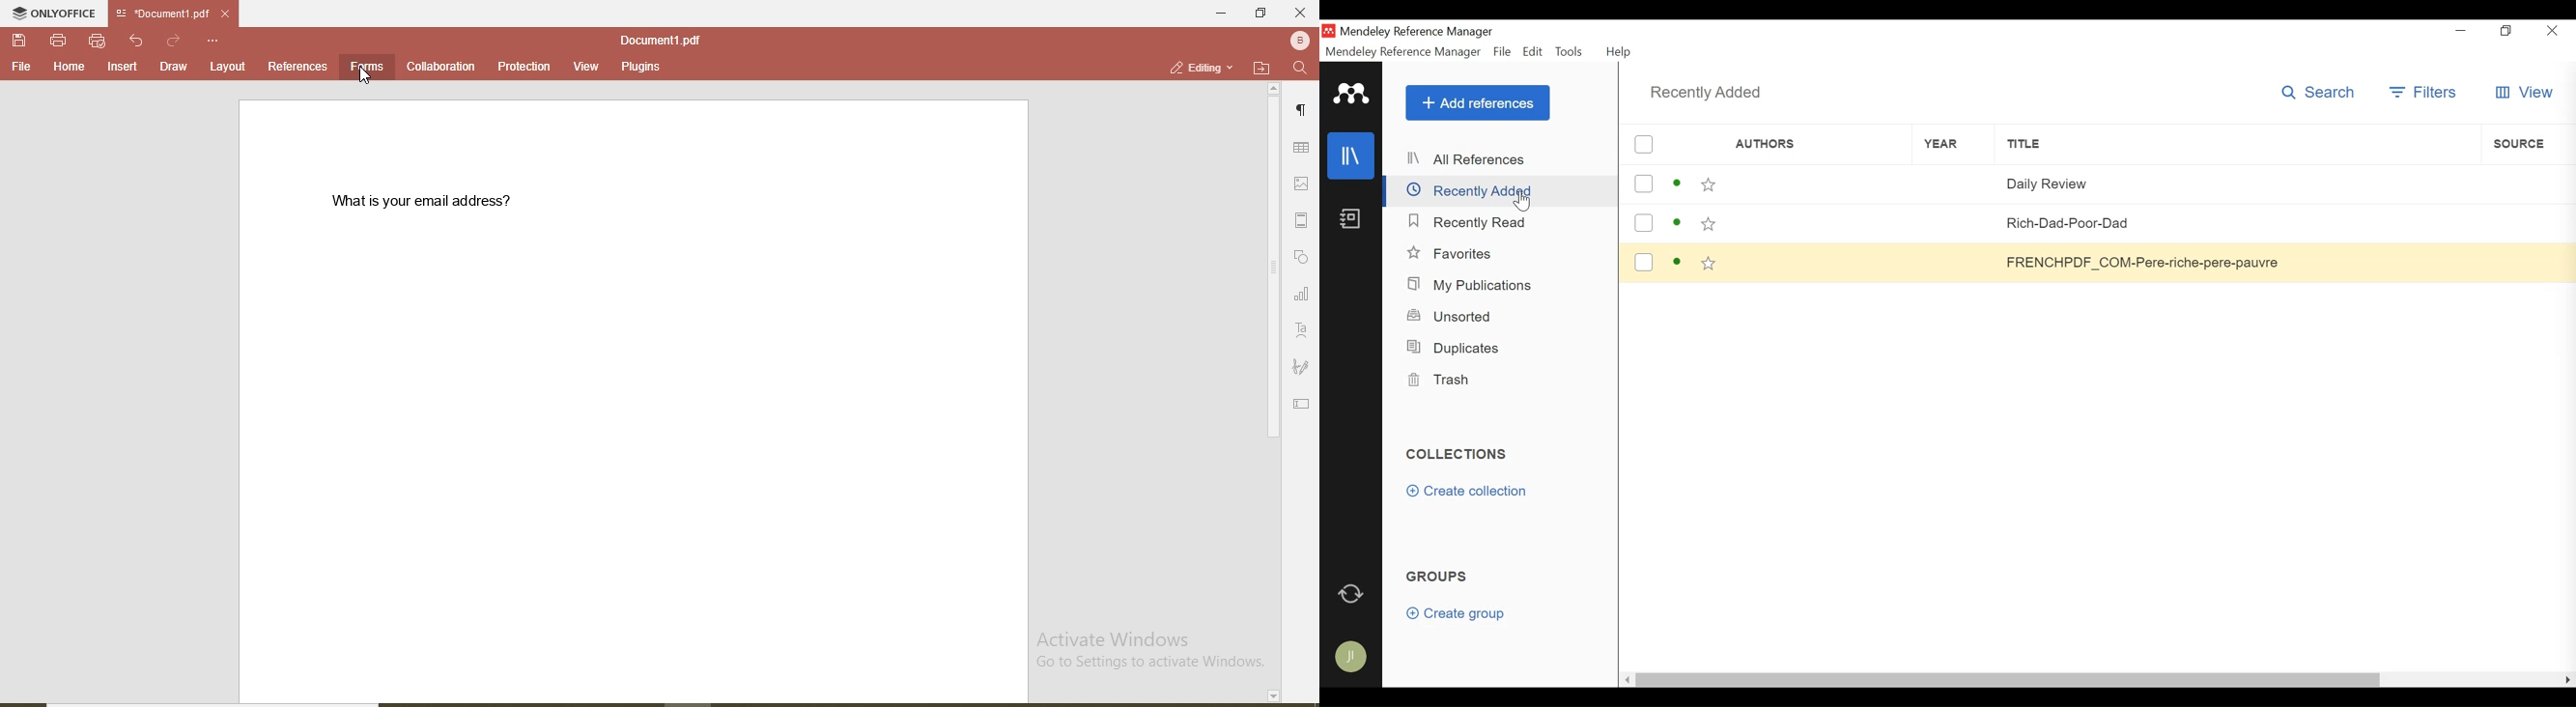 The width and height of the screenshot is (2576, 728). I want to click on Tools, so click(1569, 52).